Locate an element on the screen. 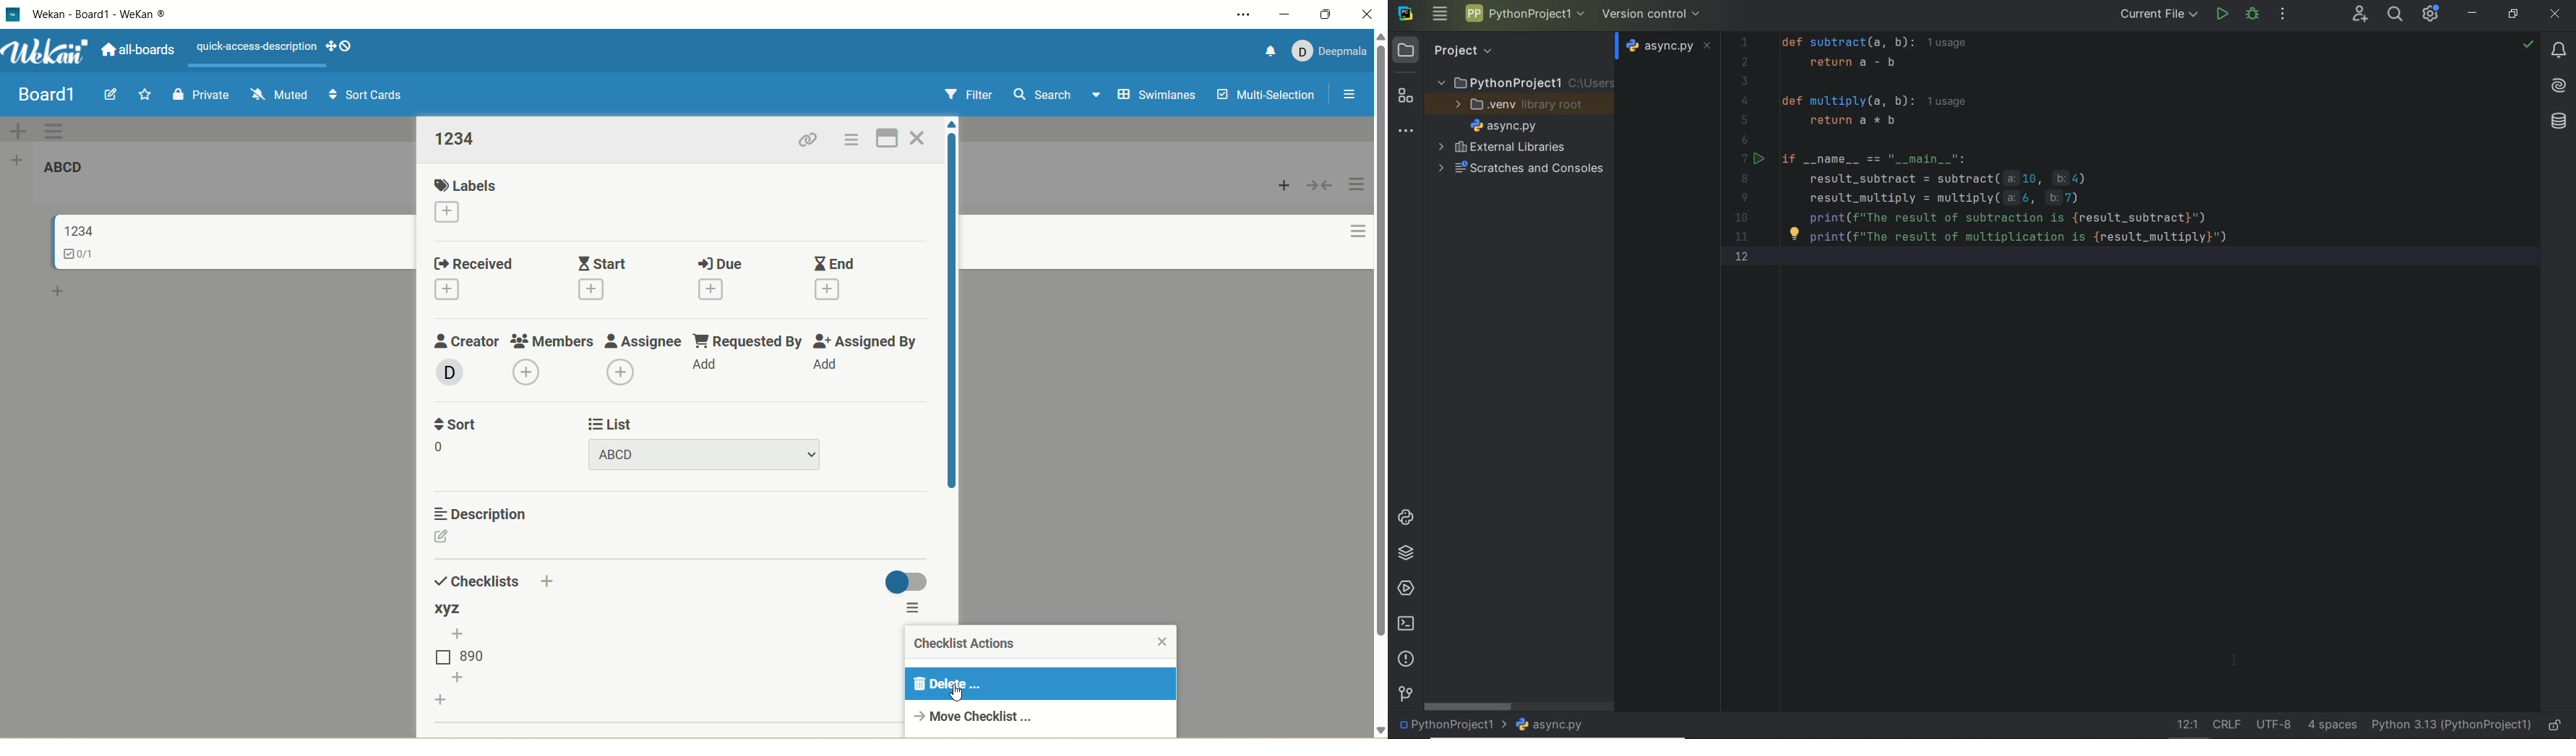  favorite is located at coordinates (146, 93).